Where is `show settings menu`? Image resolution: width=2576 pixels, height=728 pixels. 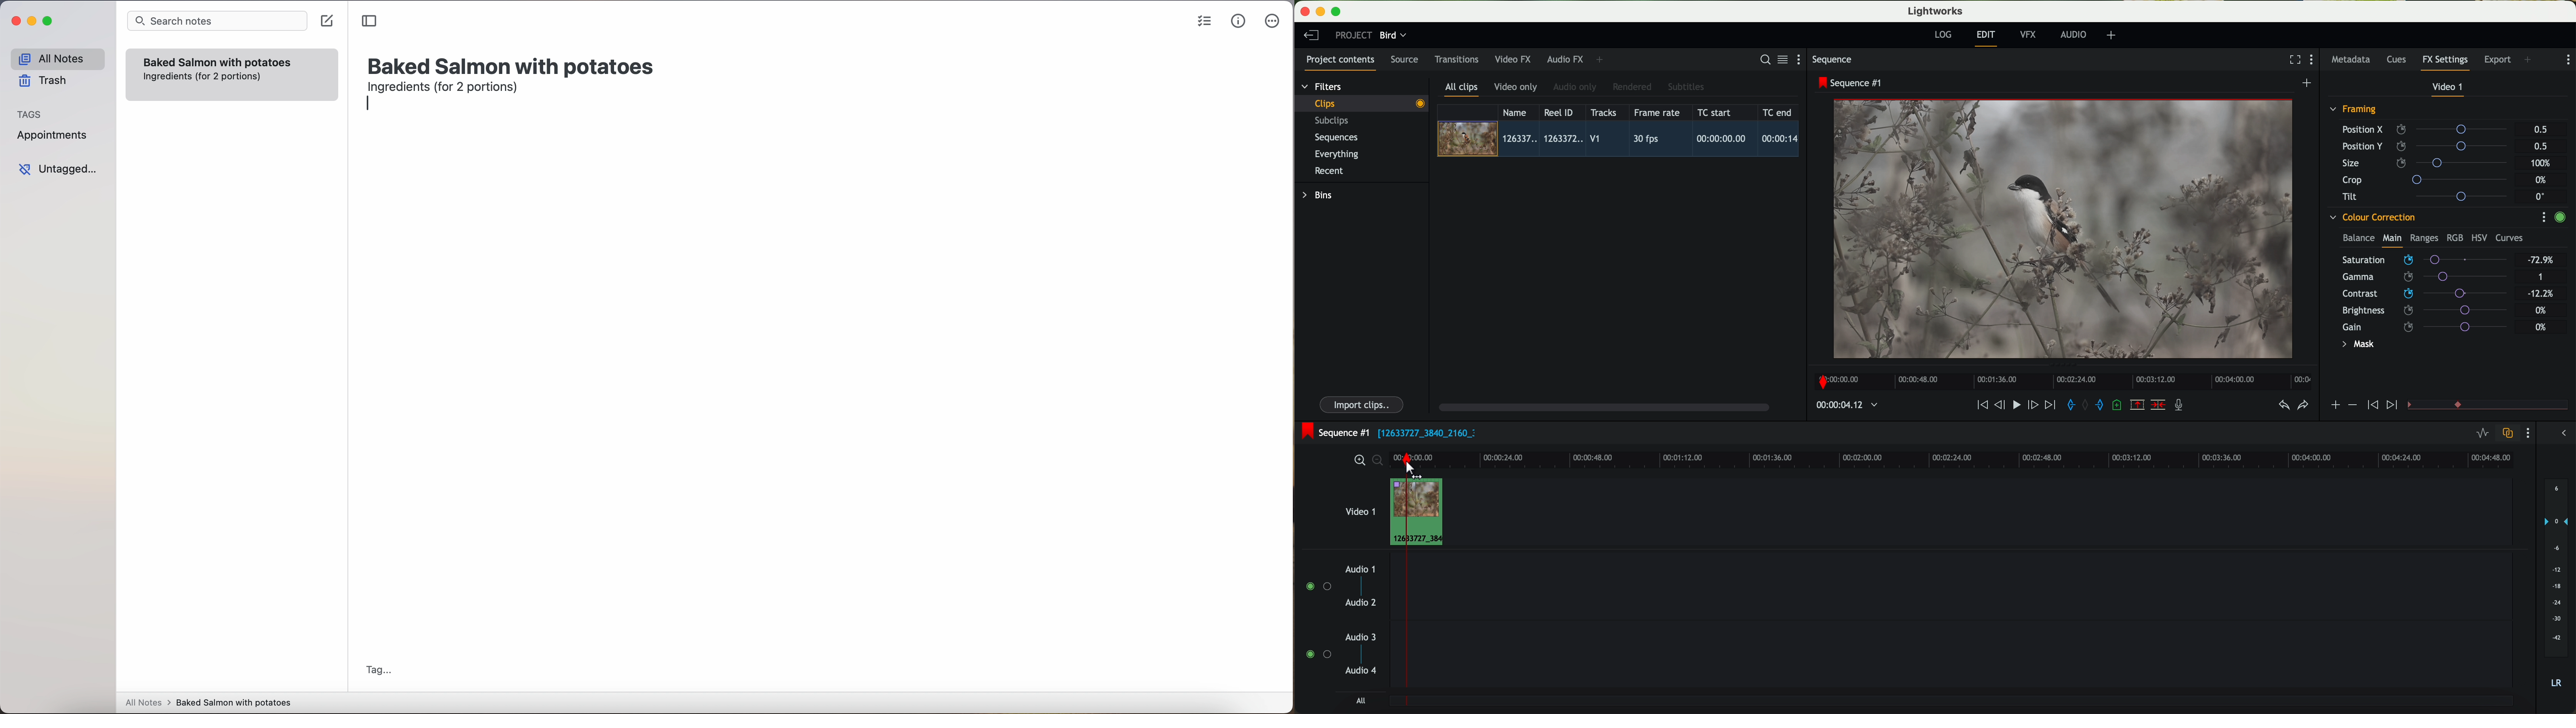 show settings menu is located at coordinates (2567, 60).